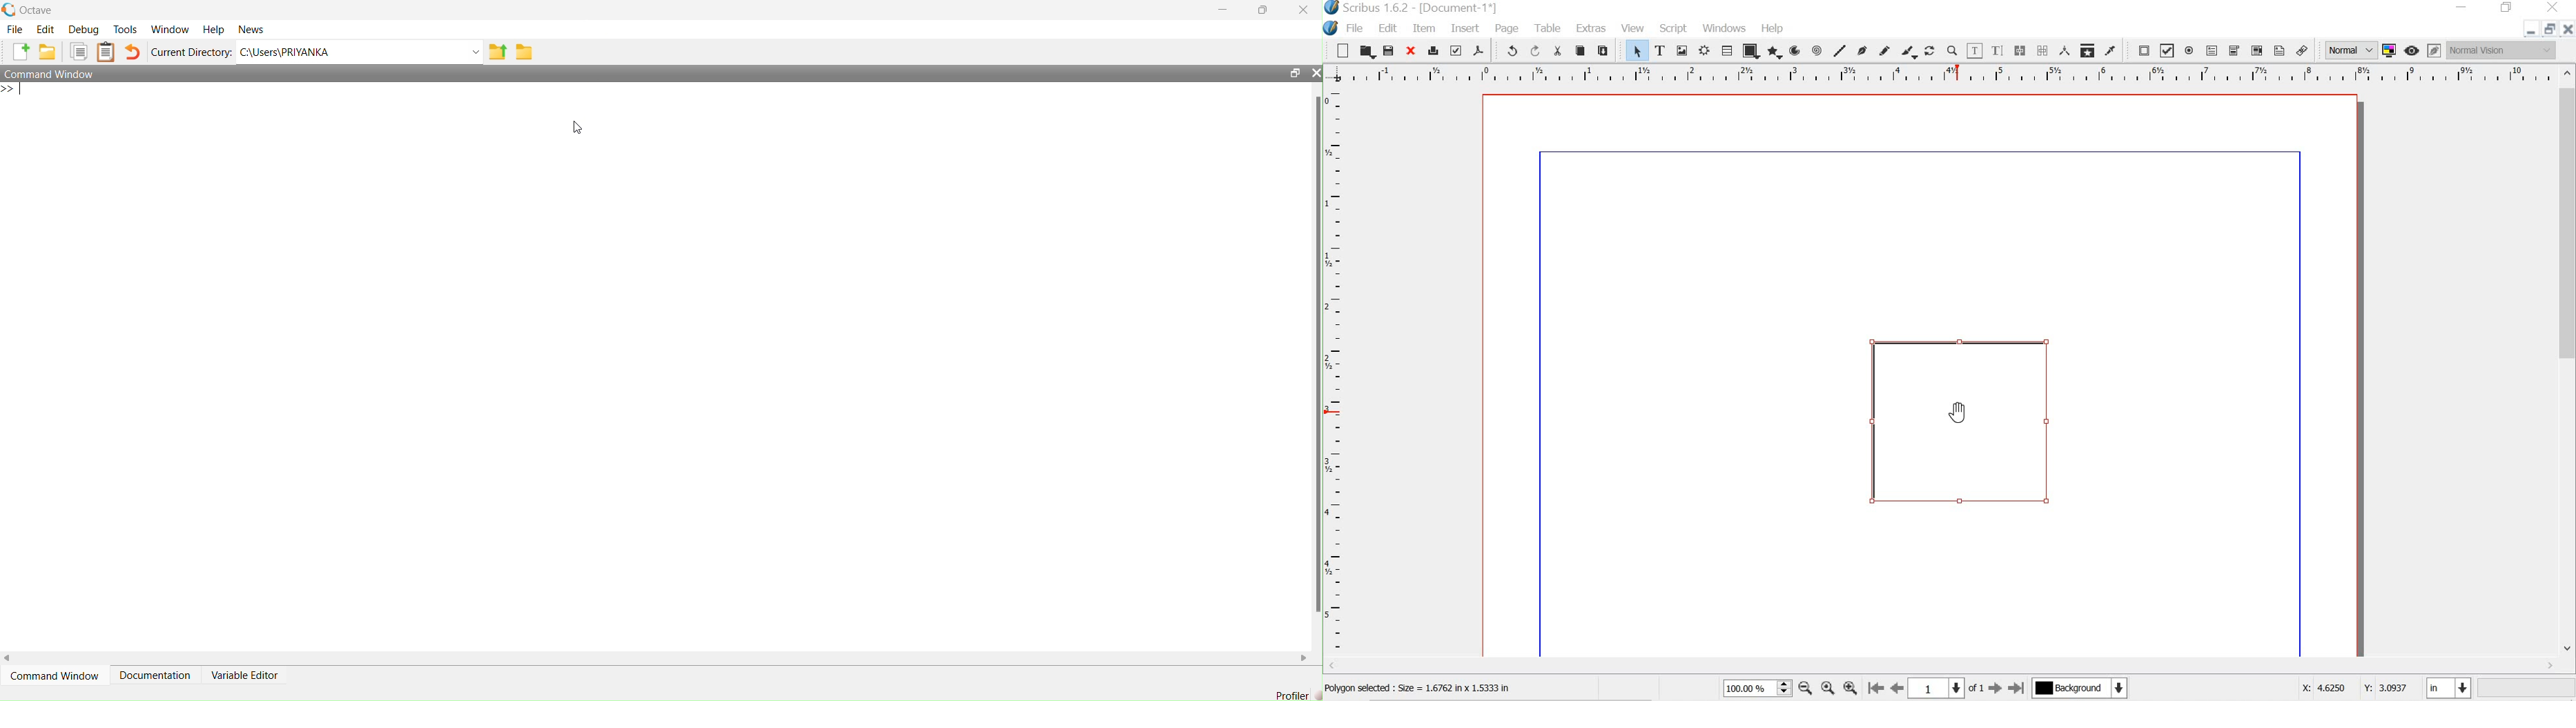 This screenshot has height=728, width=2576. Describe the element at coordinates (2389, 50) in the screenshot. I see `toggle color management system` at that location.